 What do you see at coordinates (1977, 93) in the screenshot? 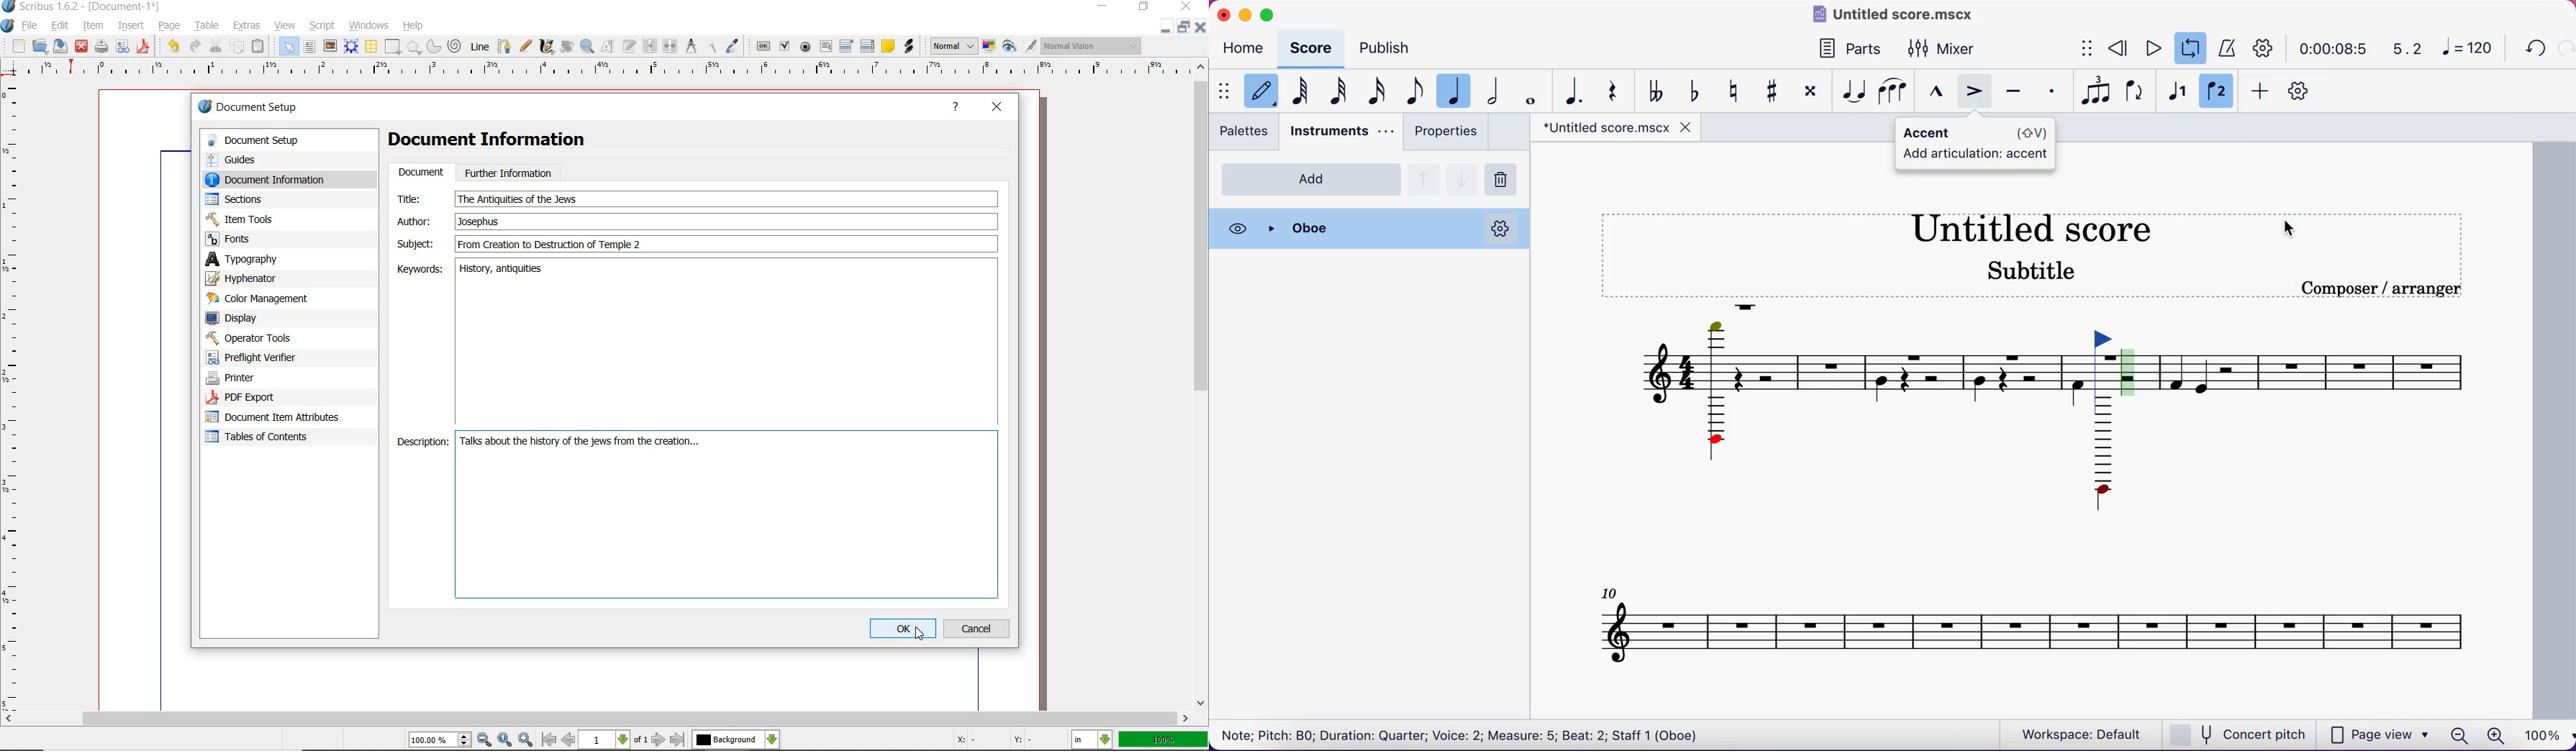
I see `accent` at bounding box center [1977, 93].